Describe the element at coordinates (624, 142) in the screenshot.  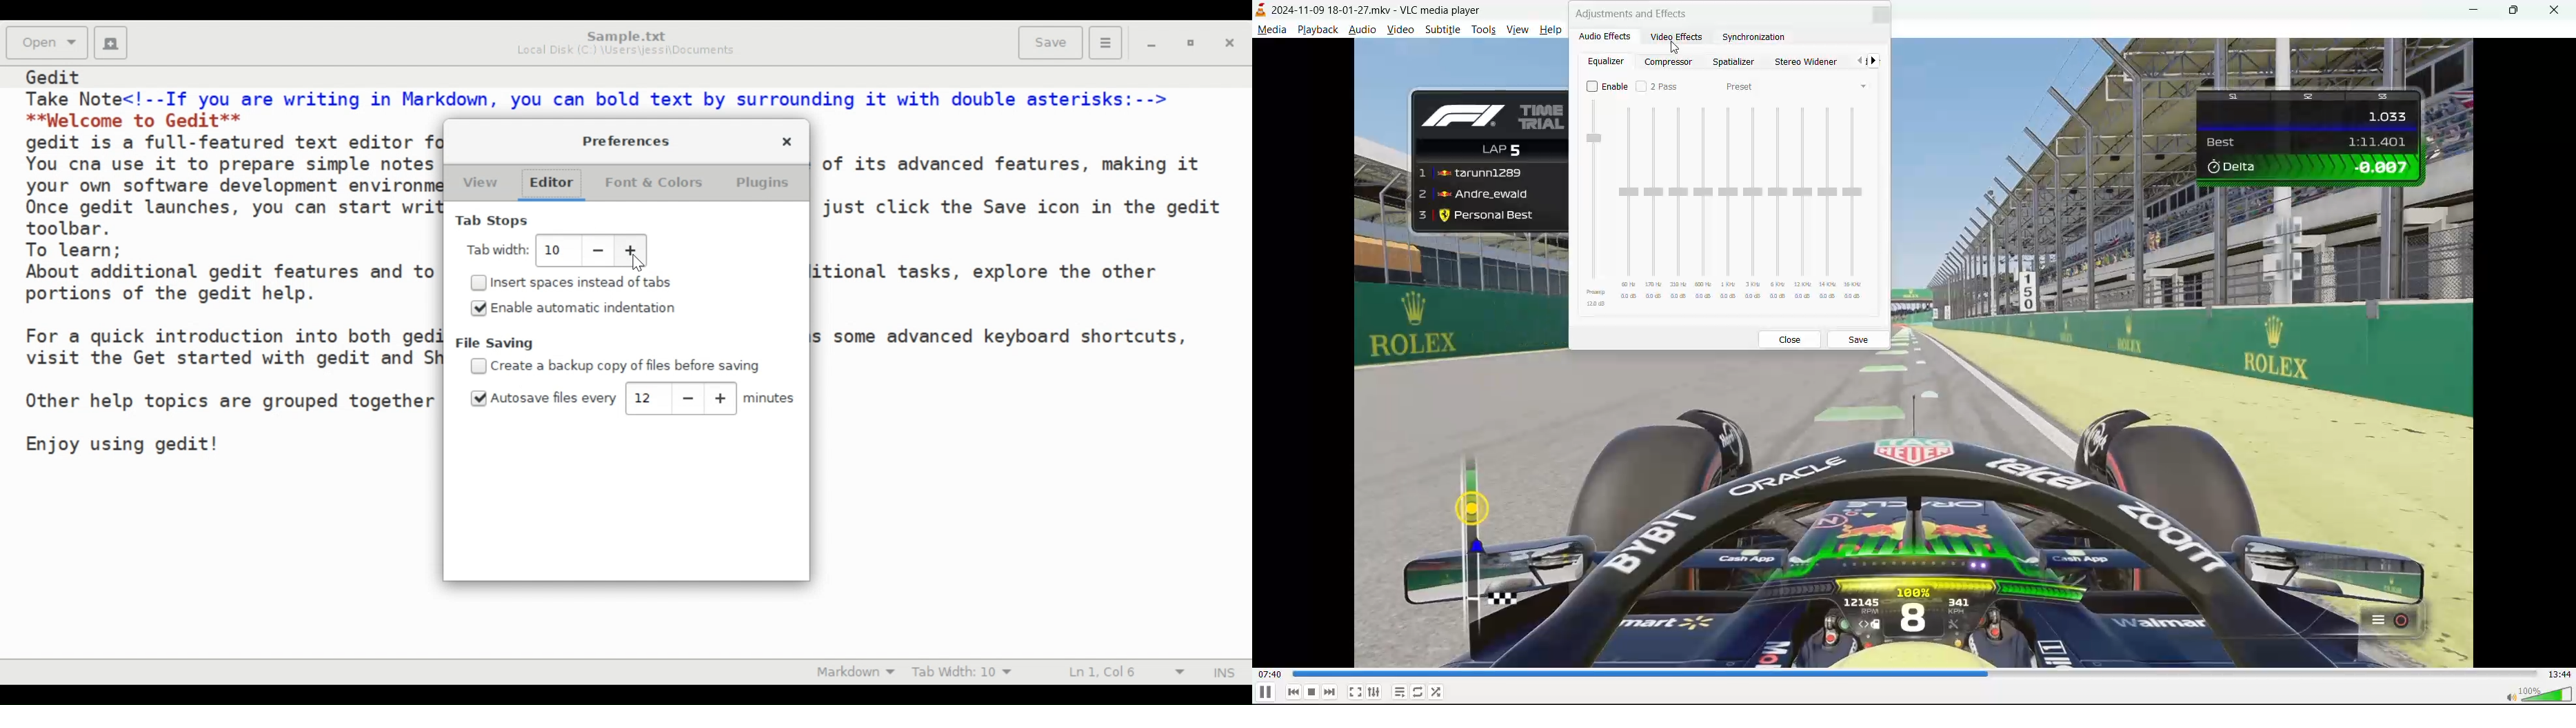
I see `Preferences` at that location.